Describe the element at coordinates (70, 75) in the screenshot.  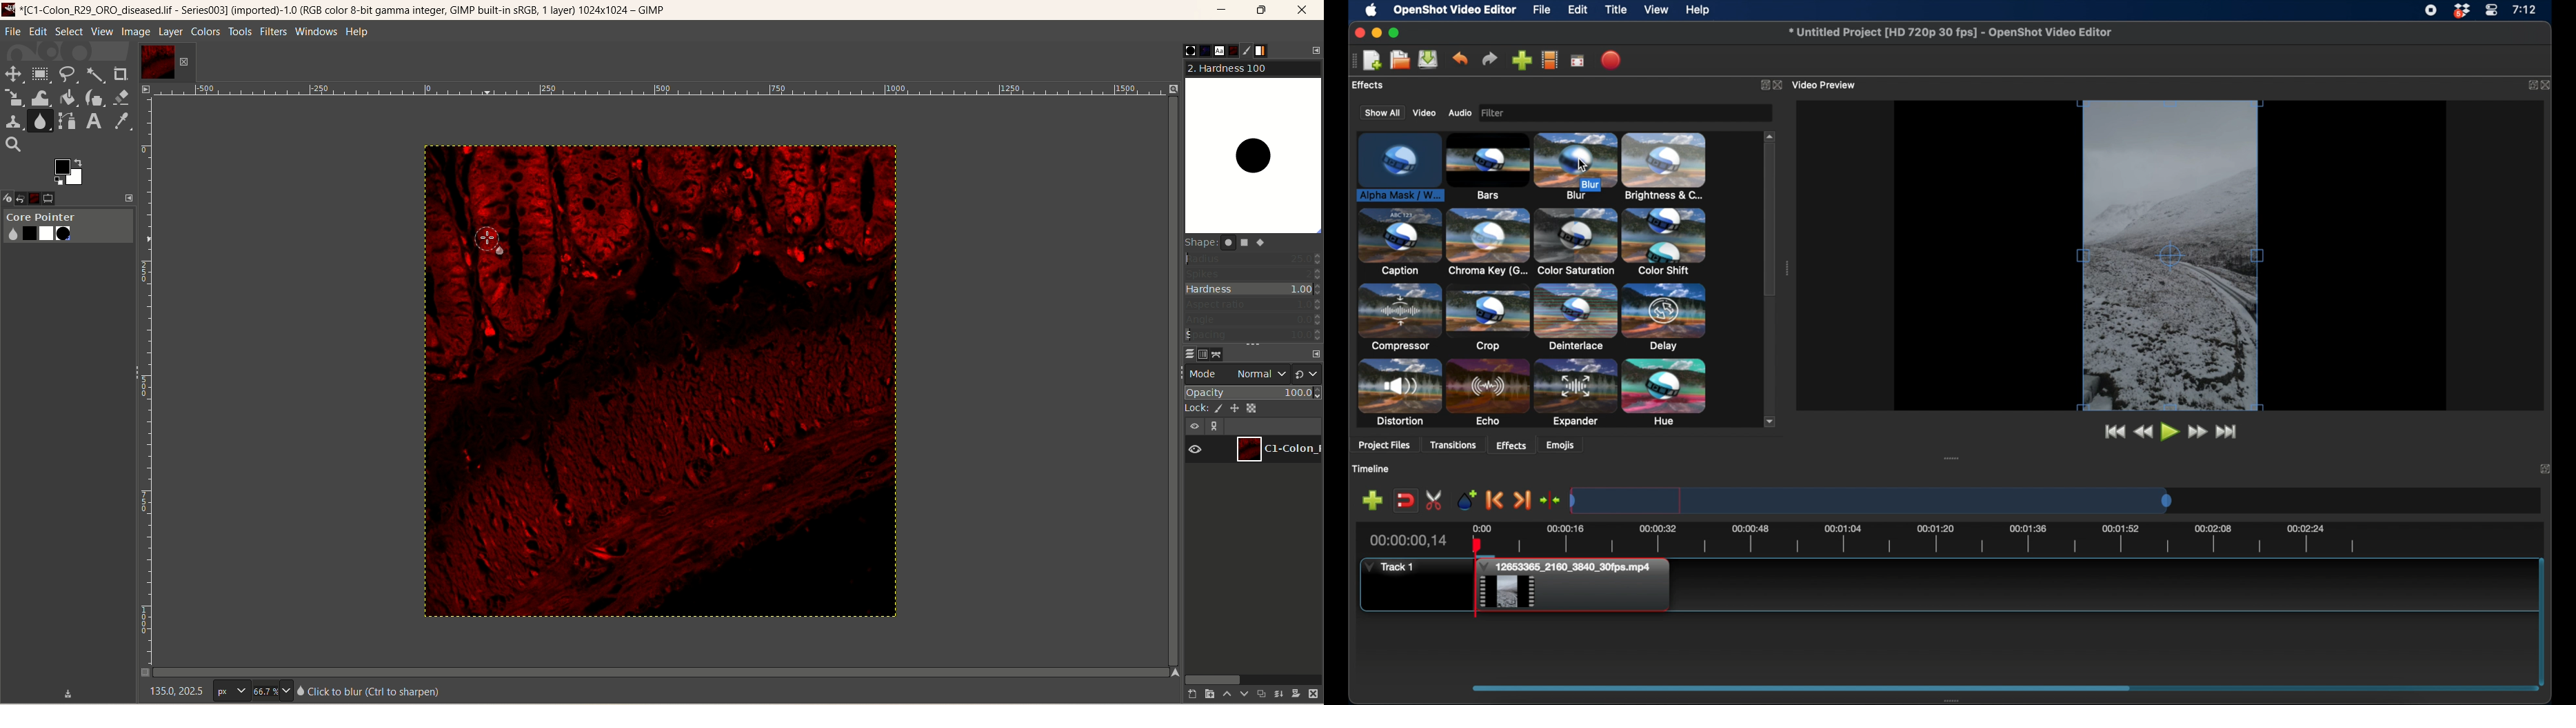
I see `free select tool` at that location.